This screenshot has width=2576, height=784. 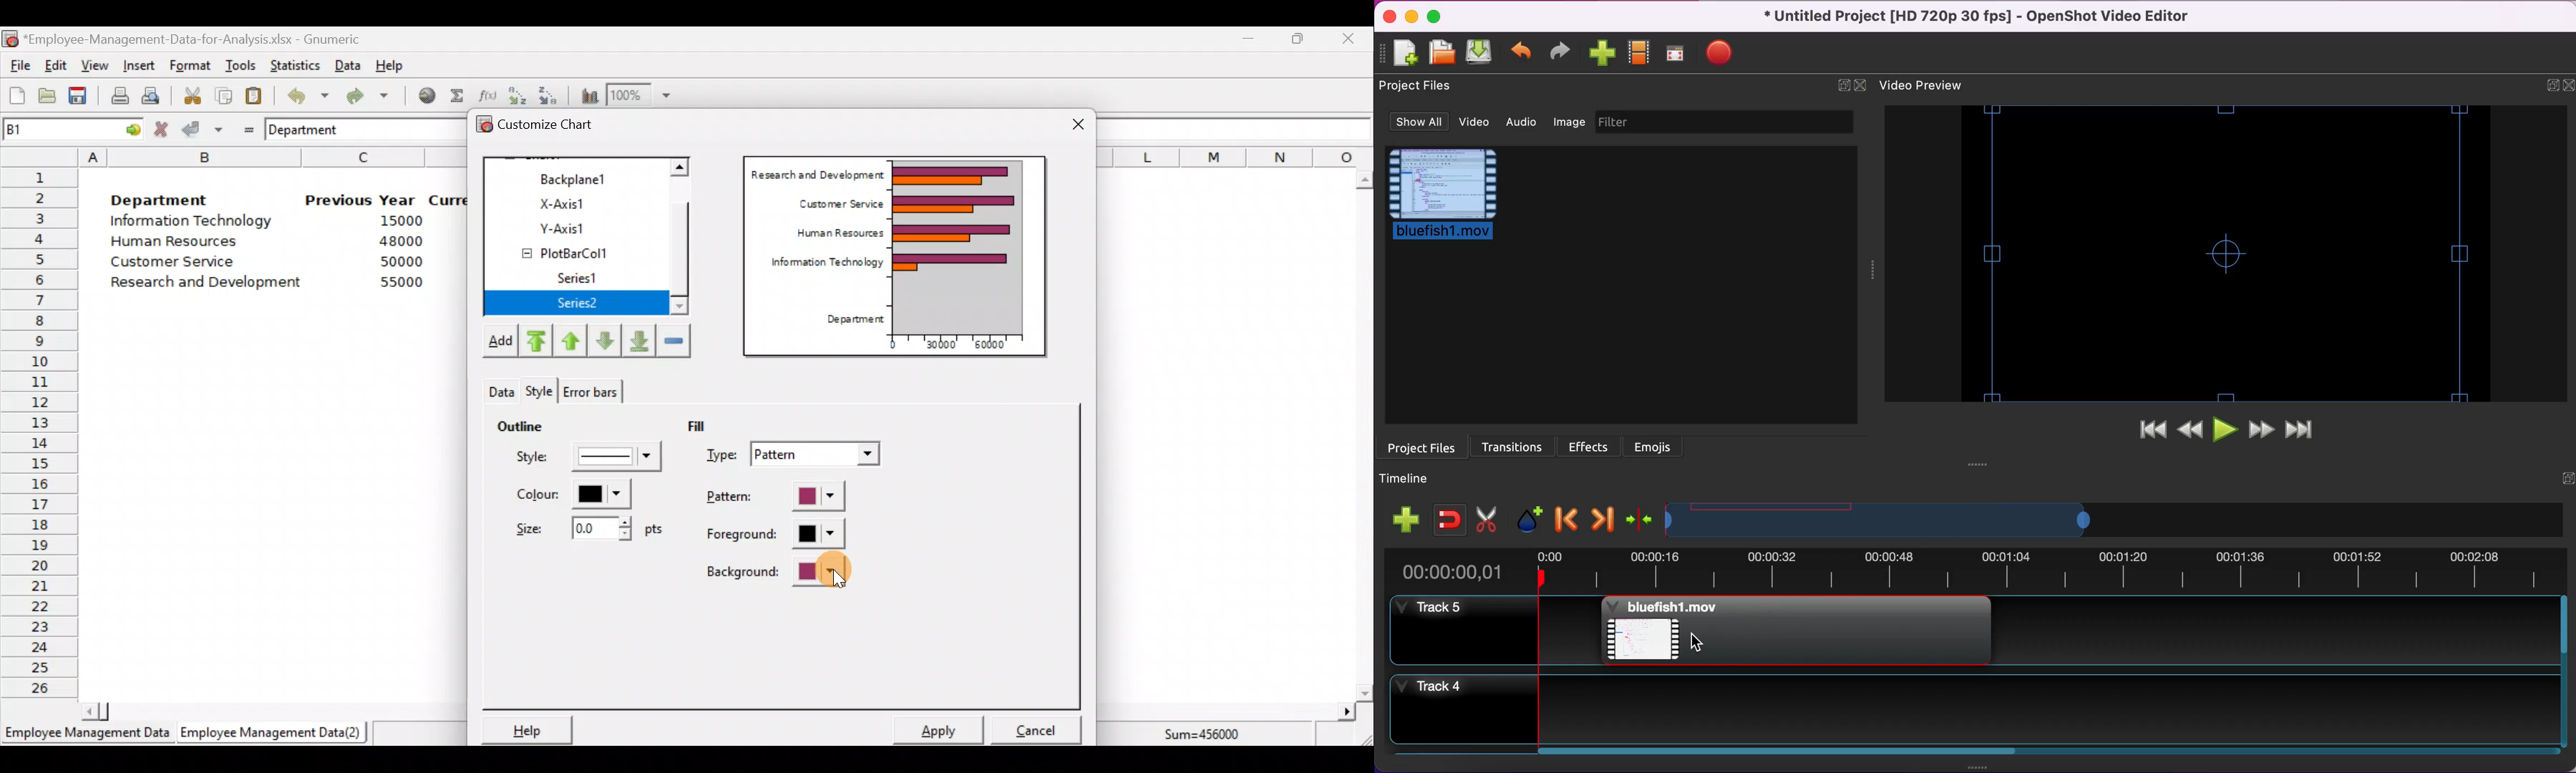 I want to click on Cut the selection, so click(x=188, y=94).